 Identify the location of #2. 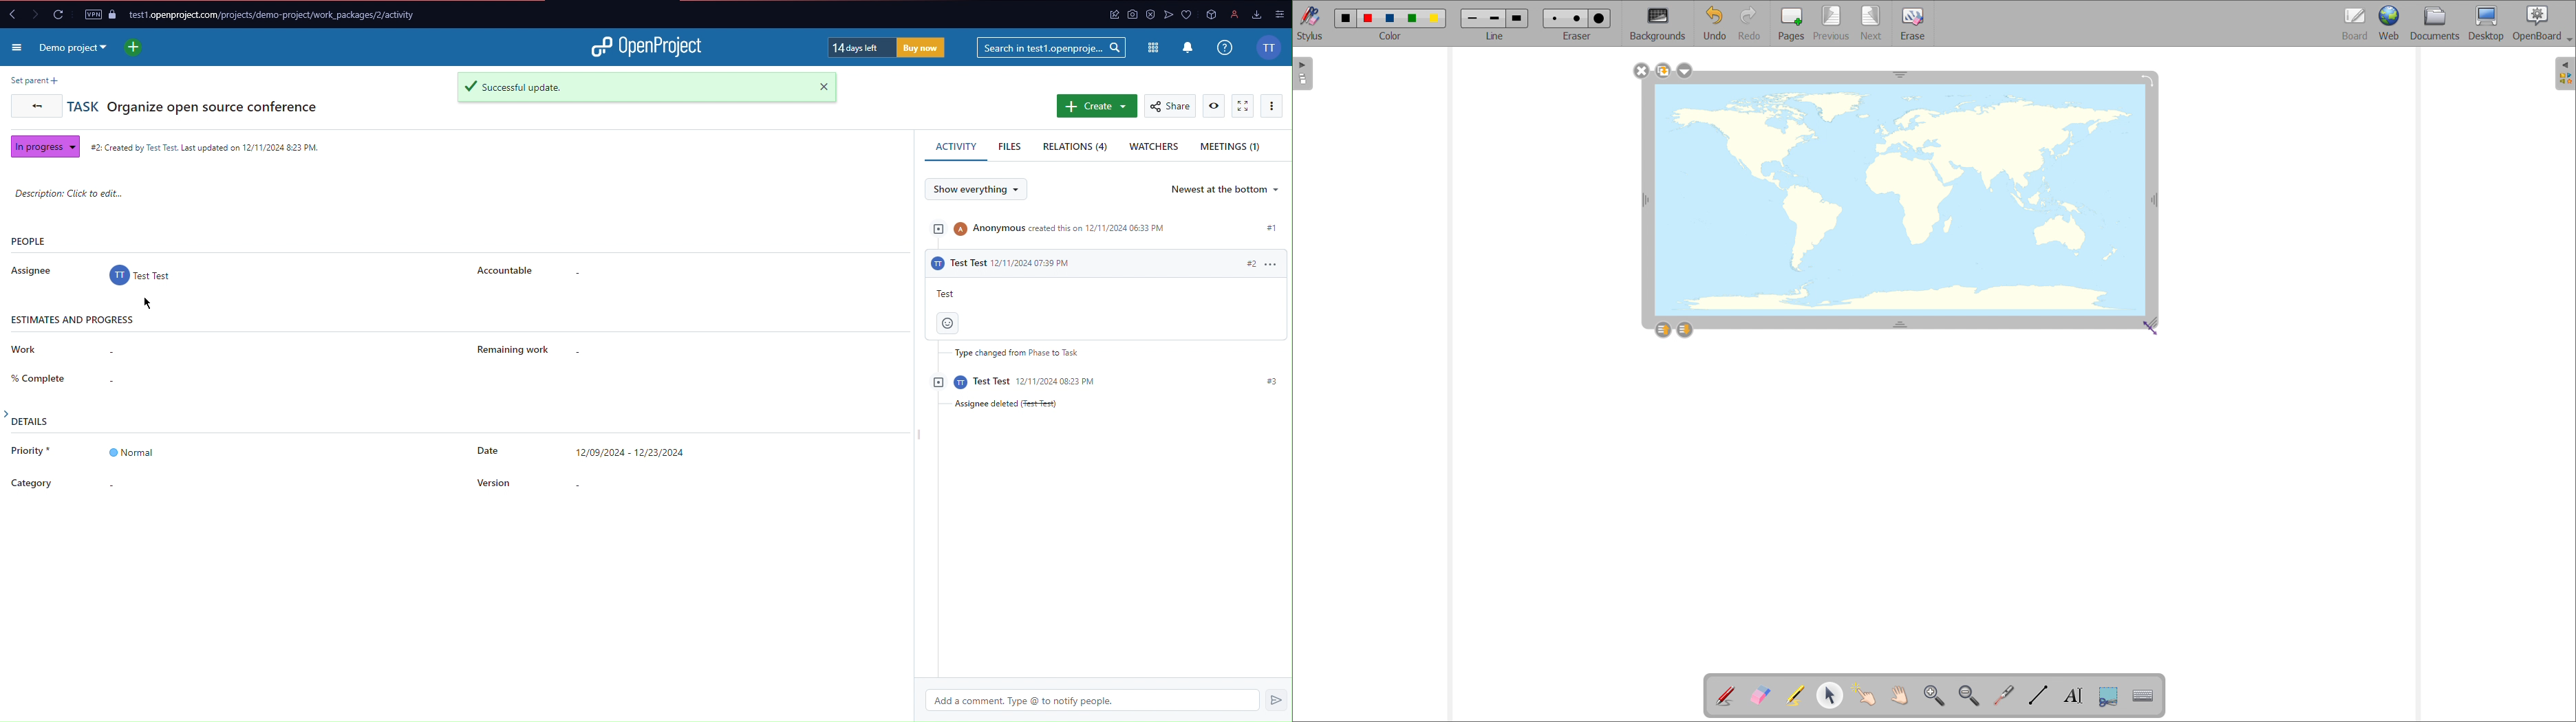
(1236, 263).